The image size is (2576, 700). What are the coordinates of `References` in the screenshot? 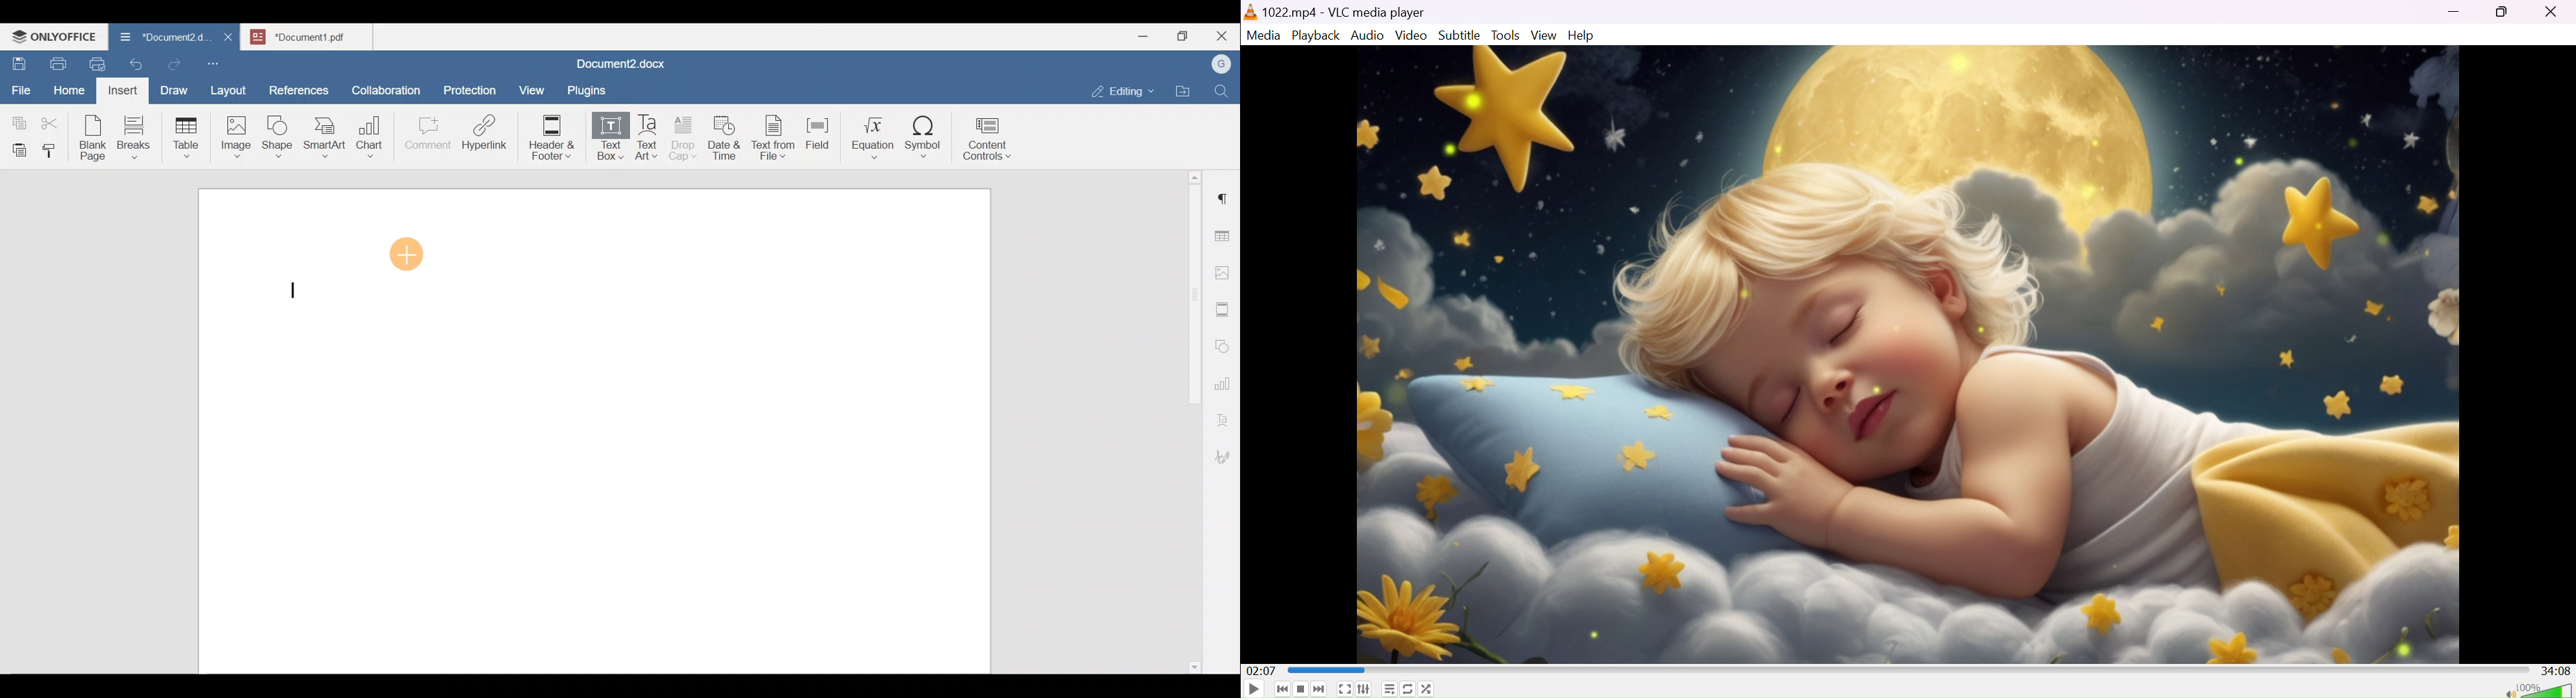 It's located at (298, 89).